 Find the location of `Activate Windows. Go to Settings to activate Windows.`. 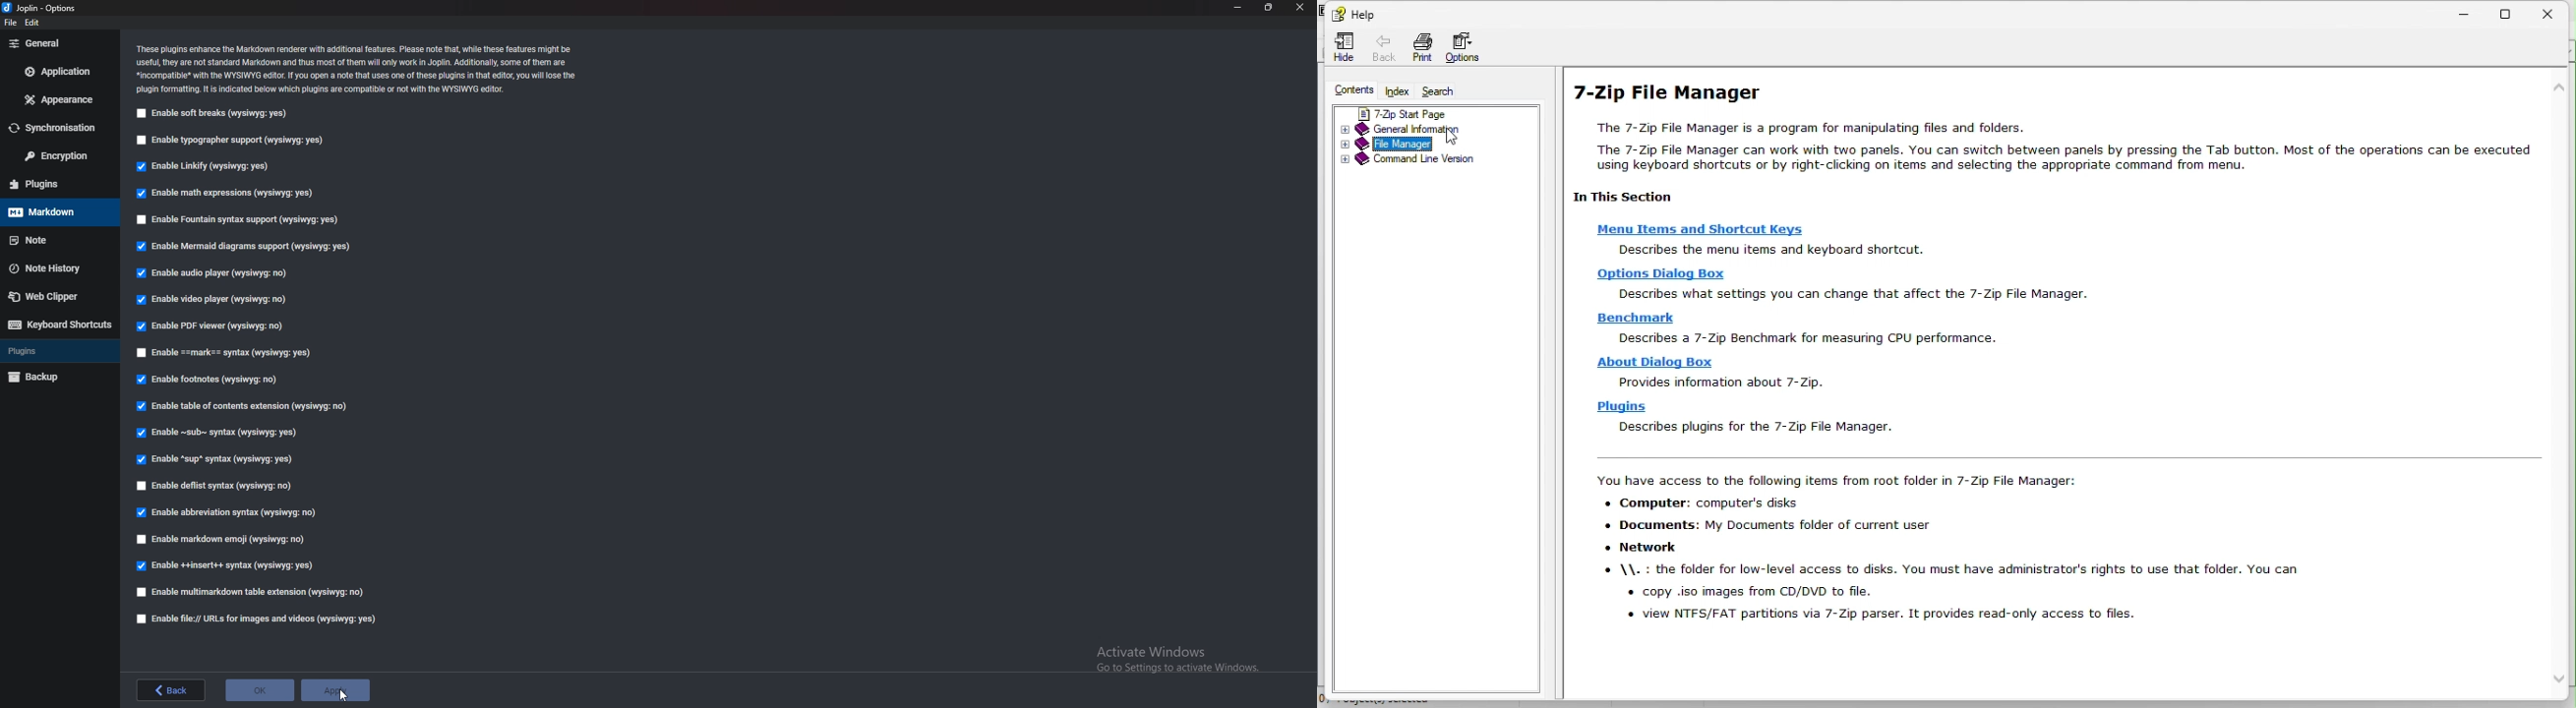

Activate Windows. Go to Settings to activate Windows. is located at coordinates (1169, 654).